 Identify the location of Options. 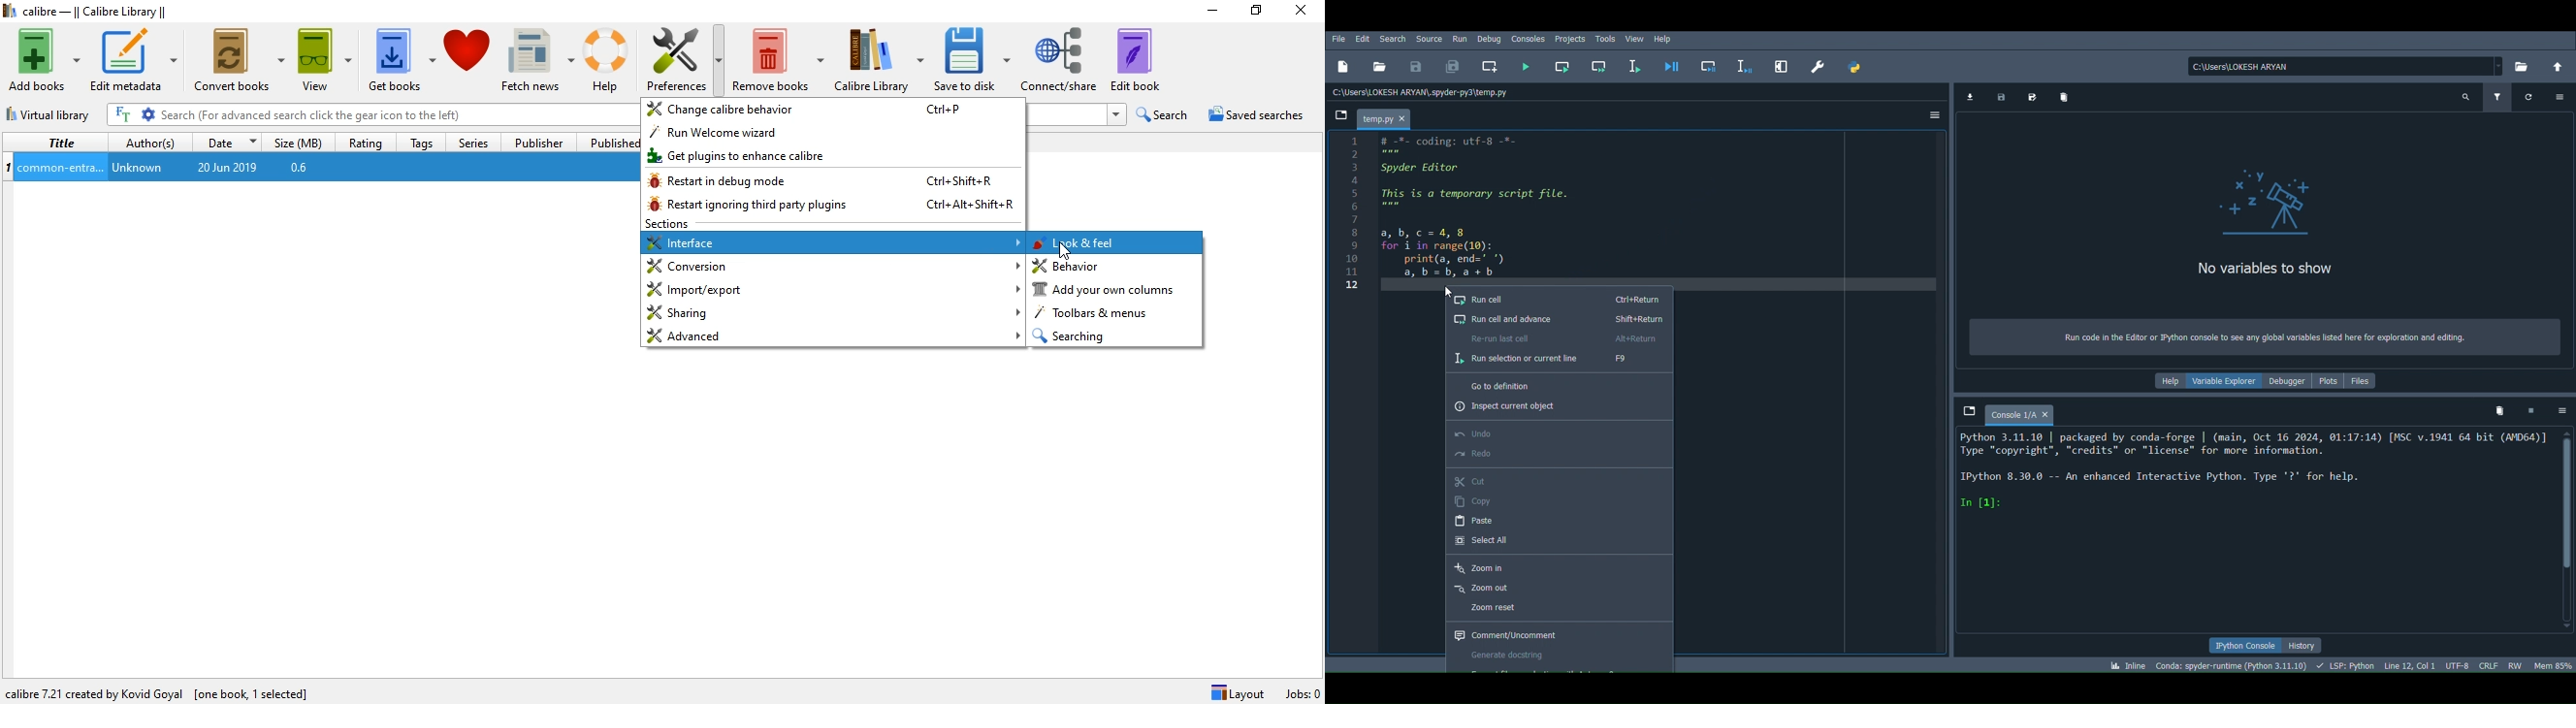
(2562, 413).